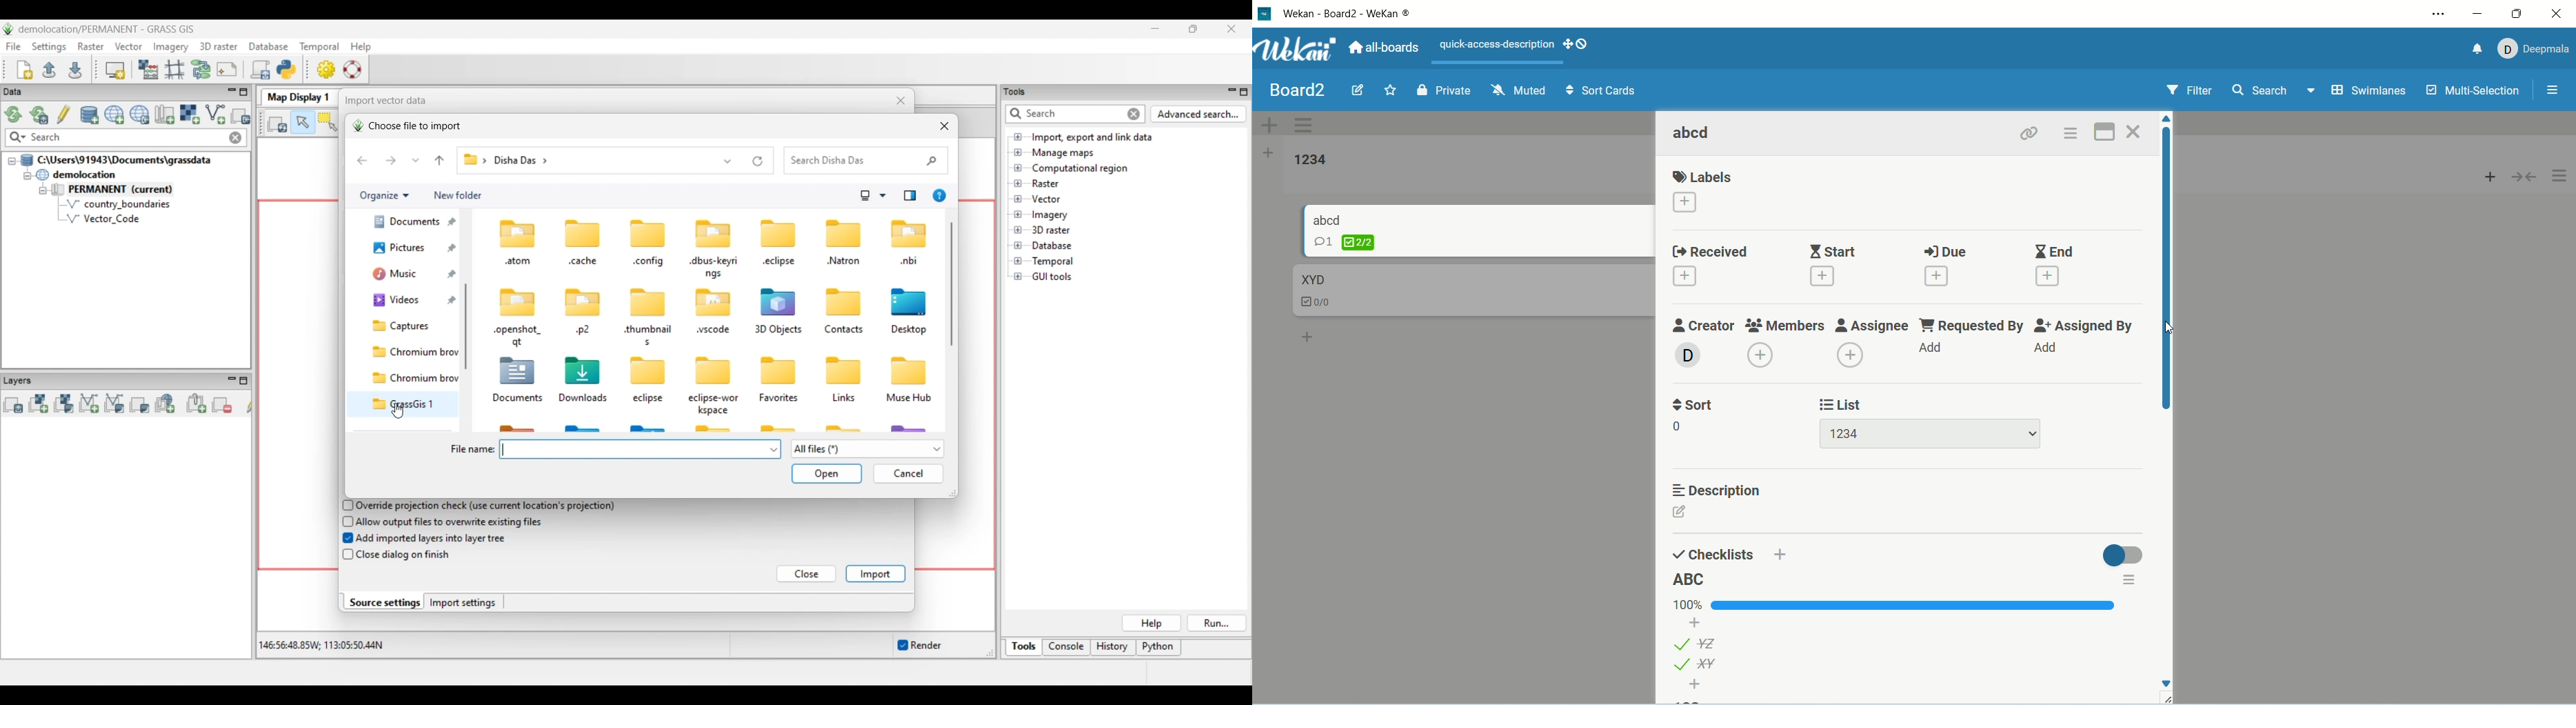 This screenshot has width=2576, height=728. Describe the element at coordinates (1710, 251) in the screenshot. I see `received` at that location.